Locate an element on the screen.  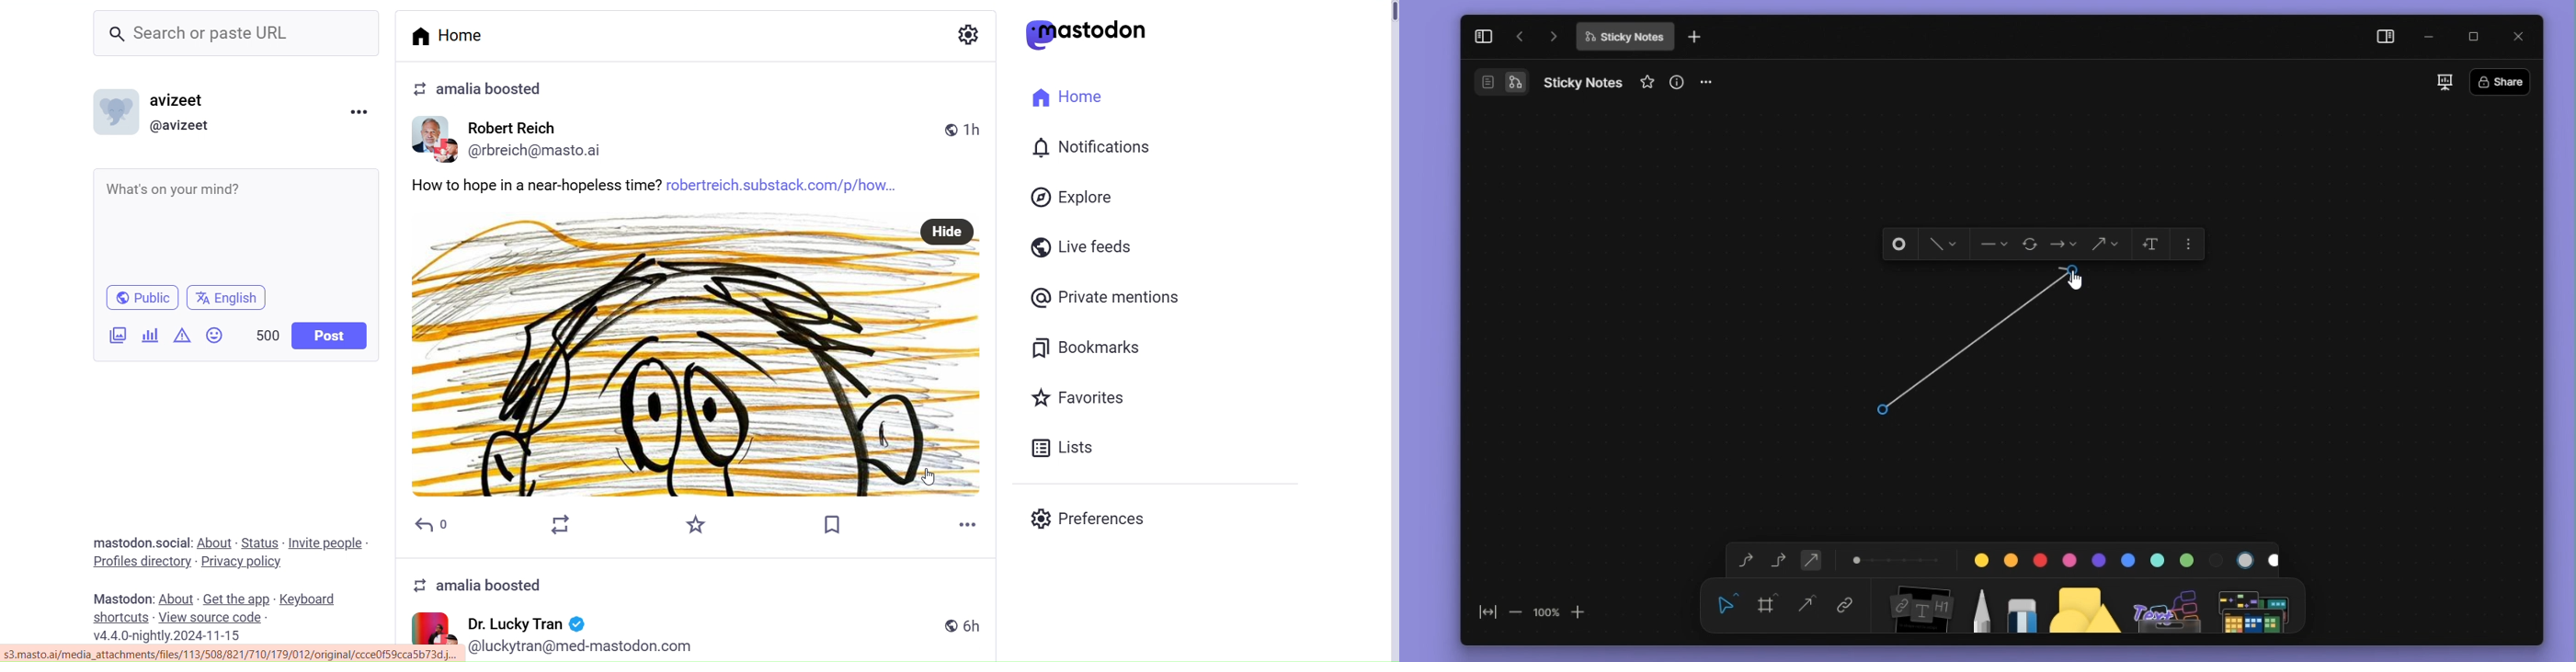
Private Mentions is located at coordinates (1108, 298).